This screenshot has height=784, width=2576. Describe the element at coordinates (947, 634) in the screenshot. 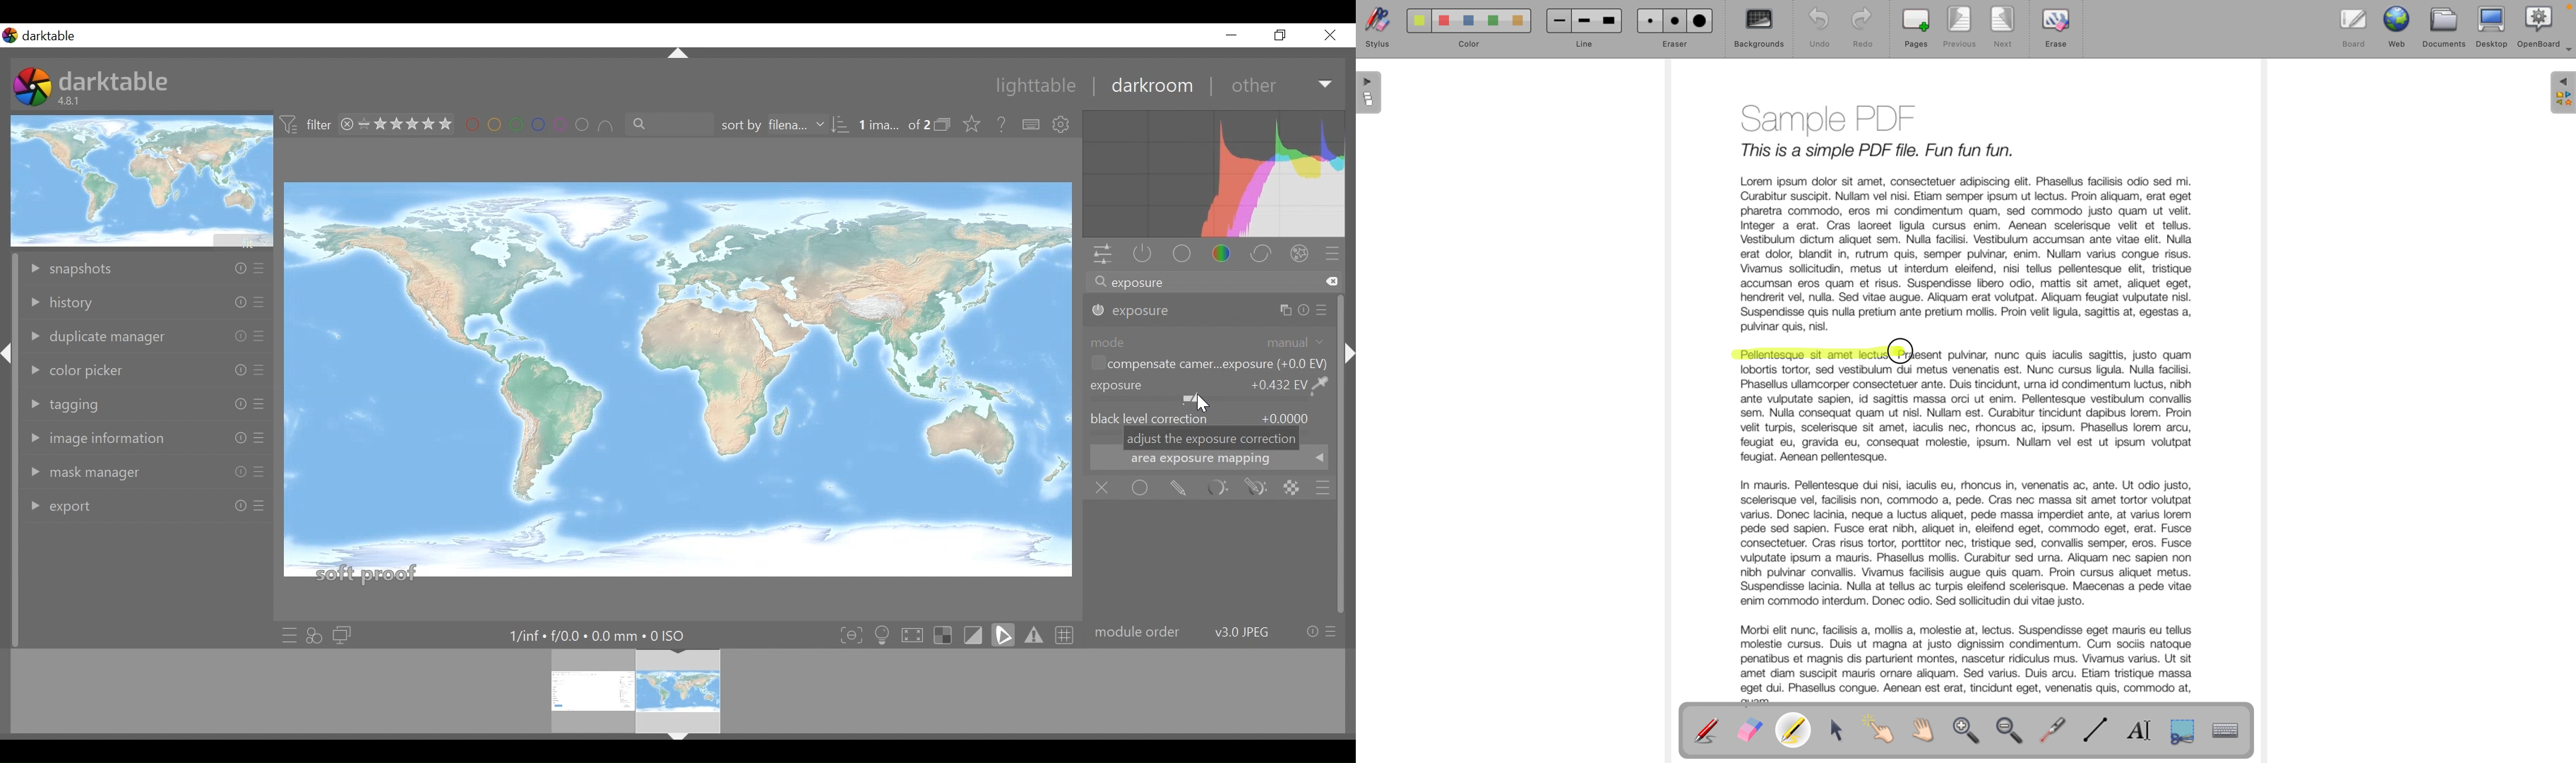

I see `toggle indication of raw overexposure` at that location.